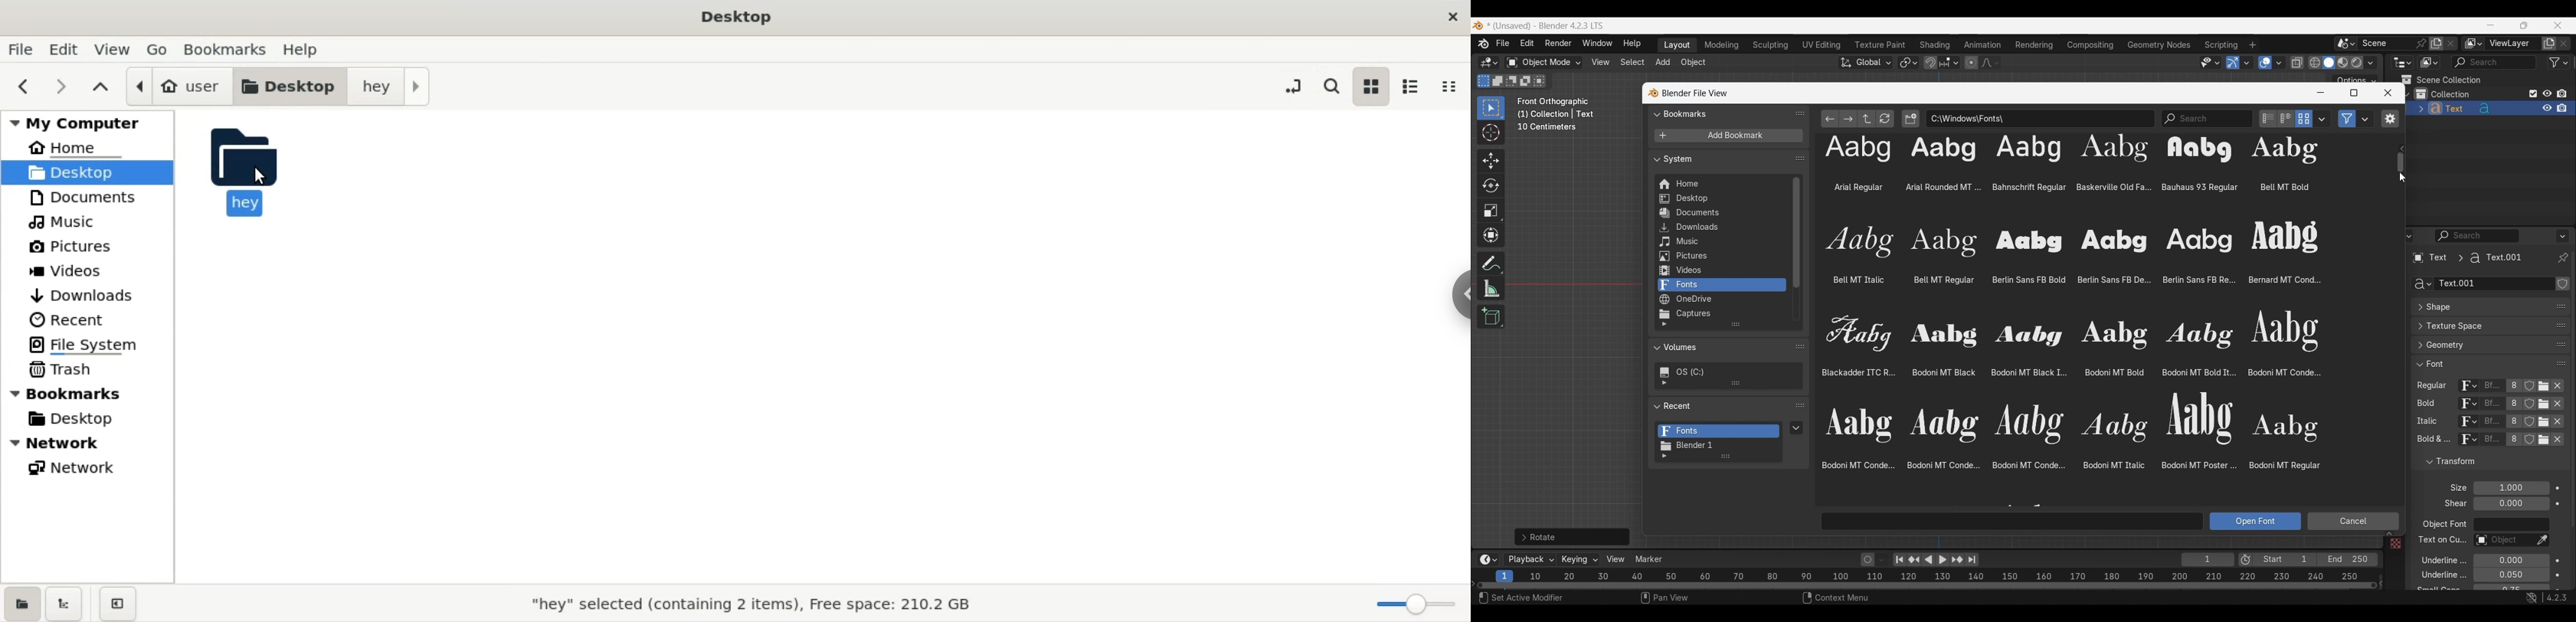  I want to click on Text object added to collection, so click(2491, 109).